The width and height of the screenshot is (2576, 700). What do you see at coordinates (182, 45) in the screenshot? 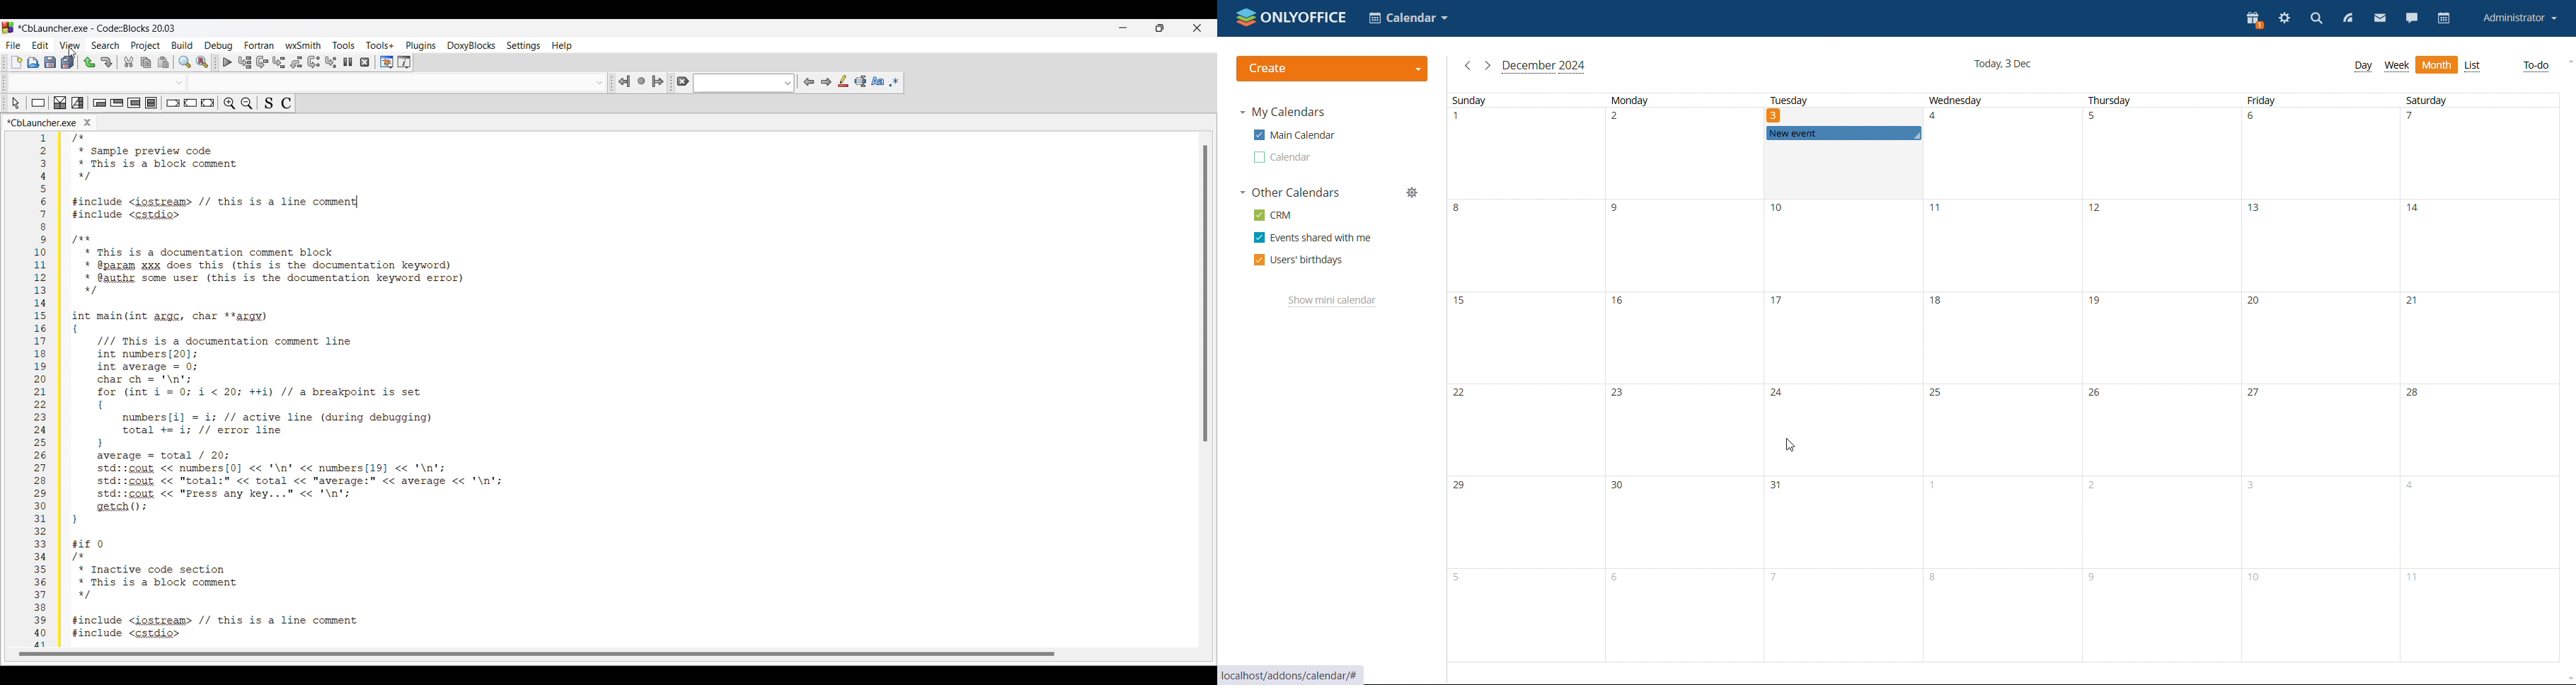
I see `Build menu` at bounding box center [182, 45].